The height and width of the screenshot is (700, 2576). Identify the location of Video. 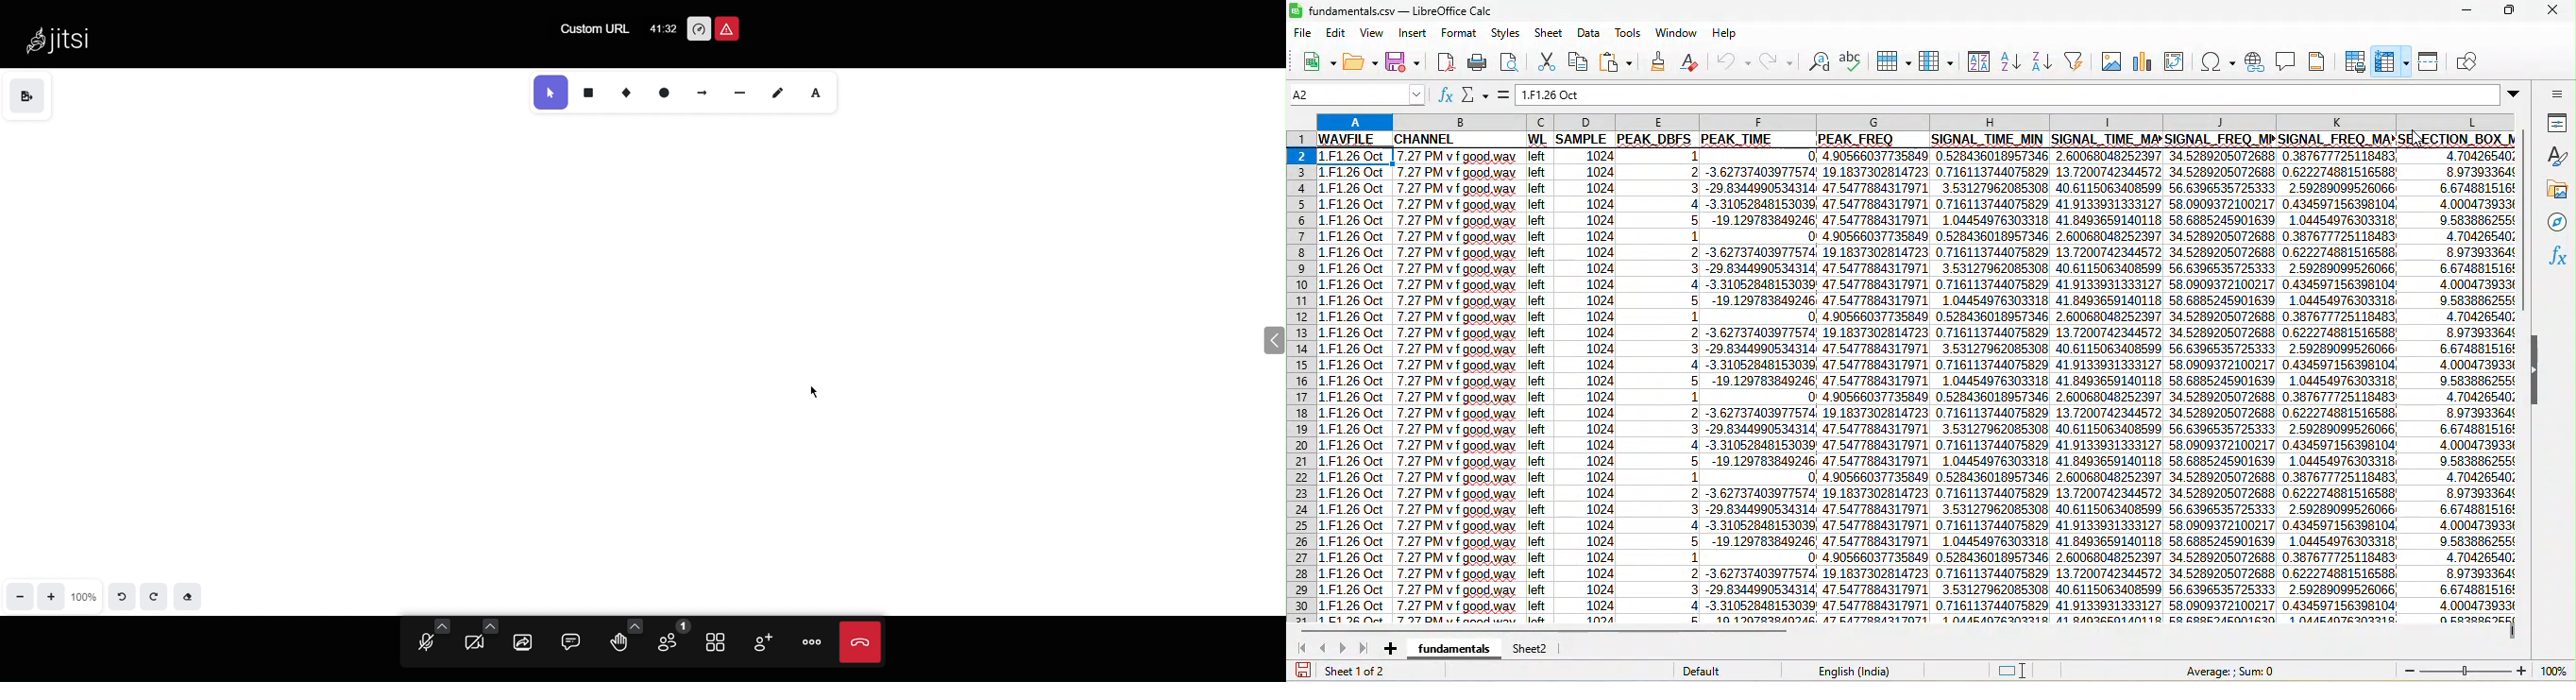
(479, 640).